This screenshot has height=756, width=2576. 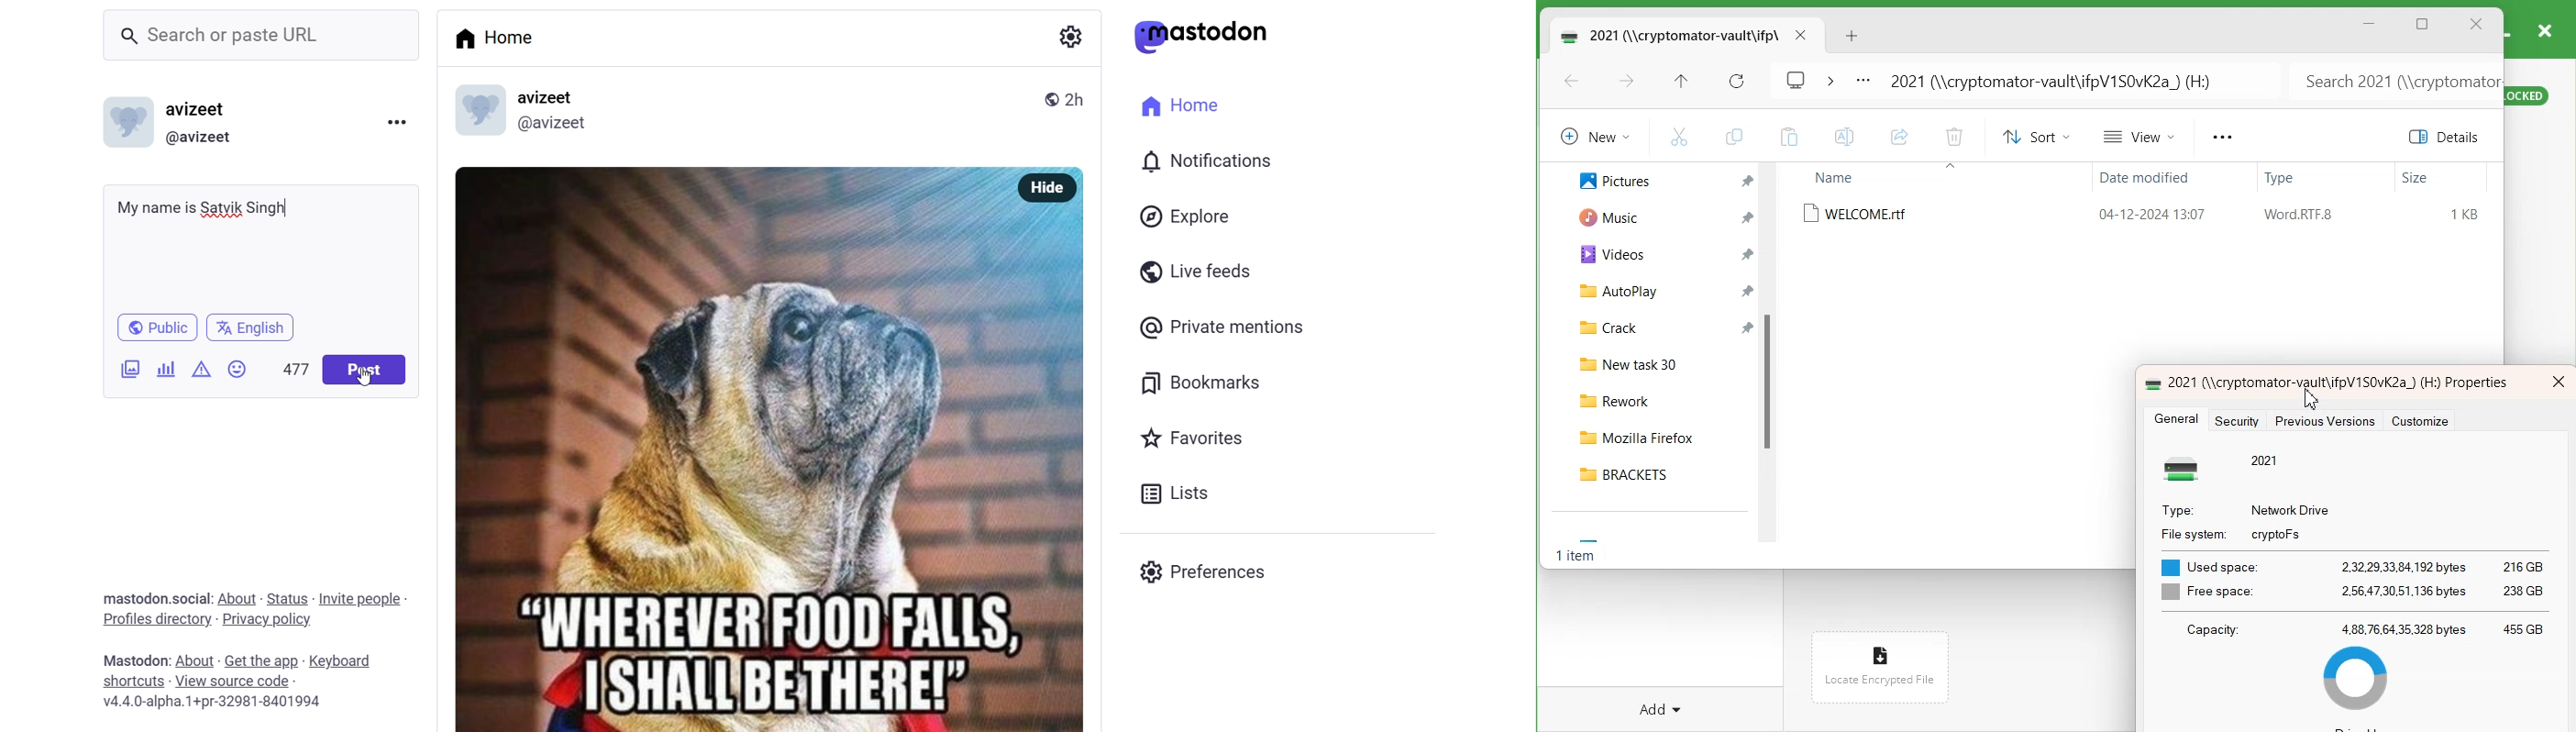 I want to click on close, so click(x=2544, y=29).